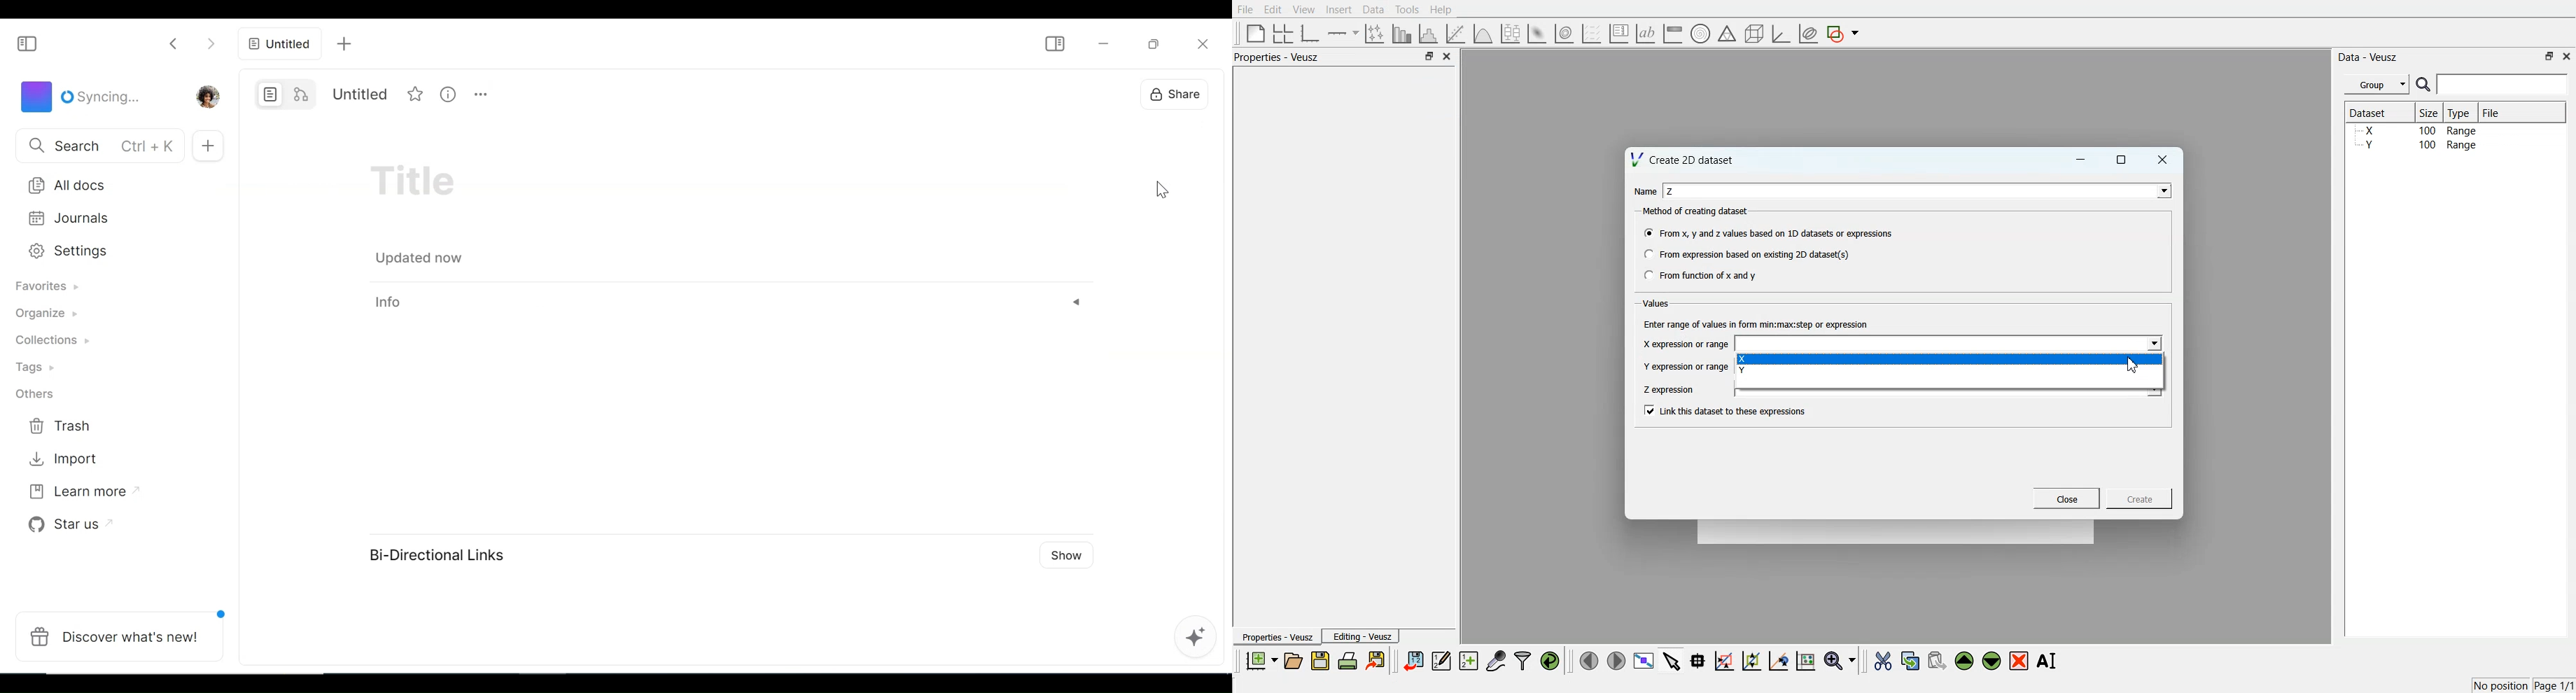 The width and height of the screenshot is (2576, 700). Describe the element at coordinates (417, 94) in the screenshot. I see `Favorite` at that location.